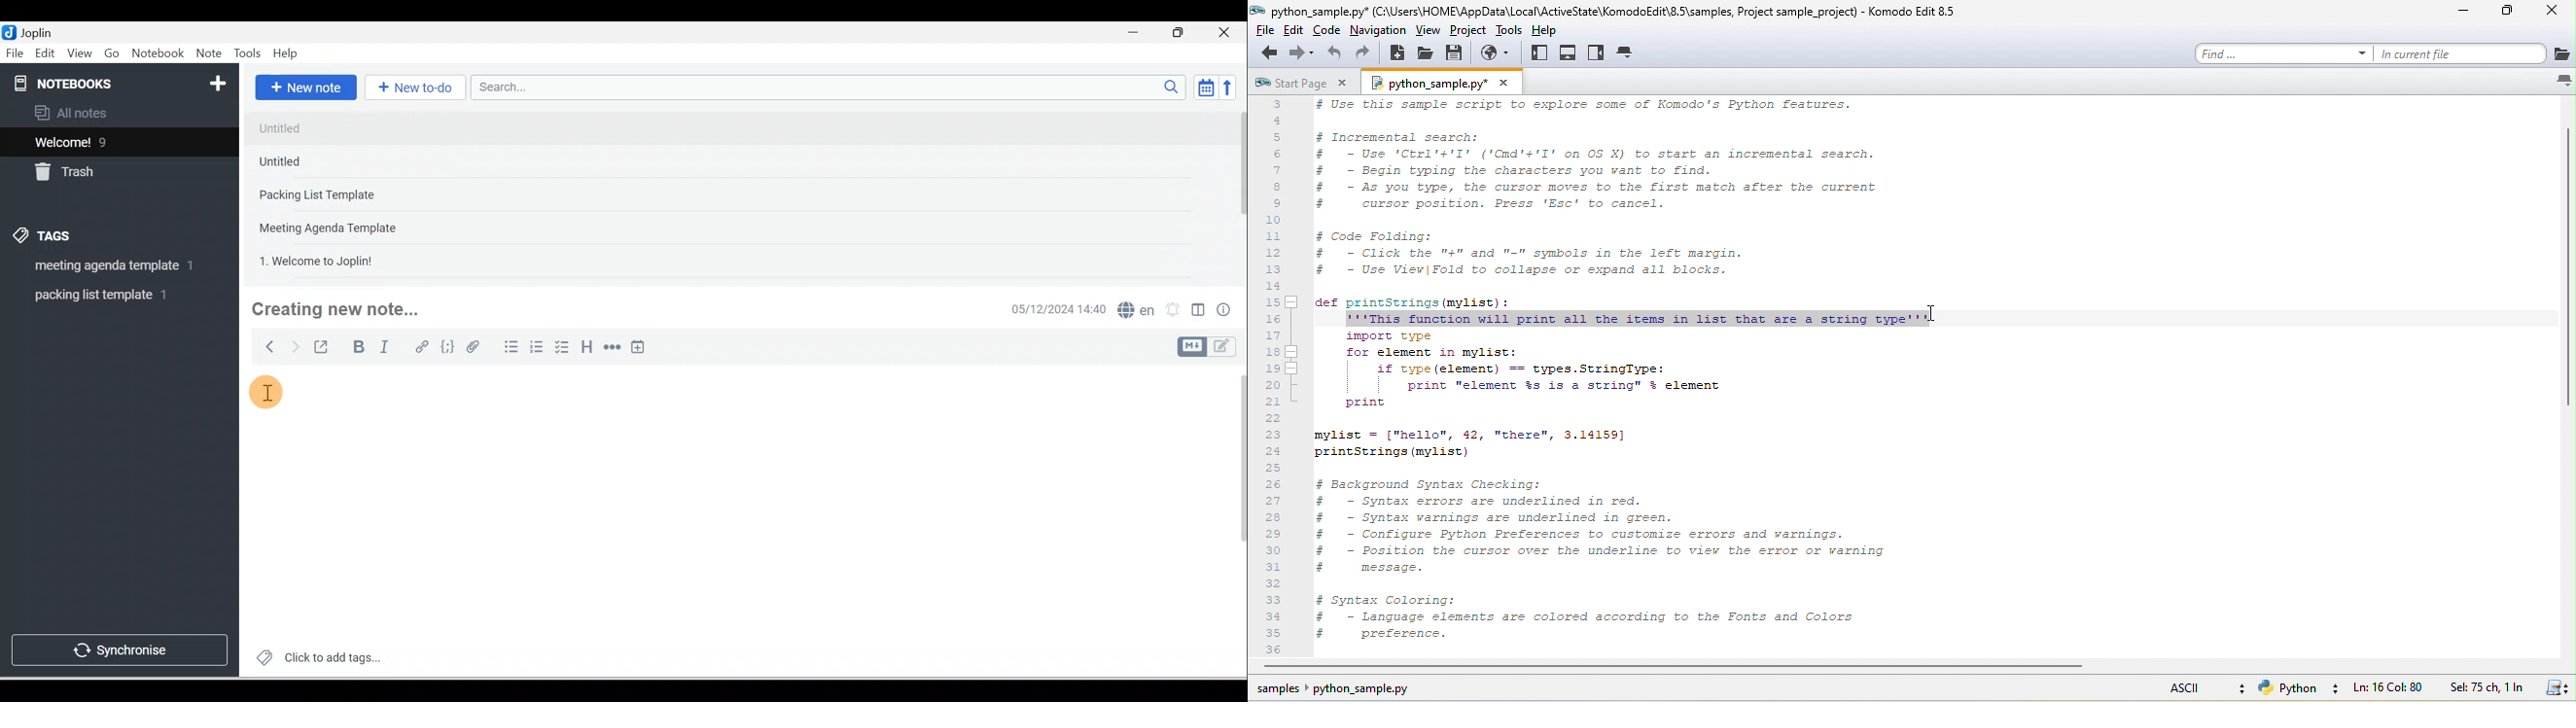  I want to click on Tag 1, so click(102, 266).